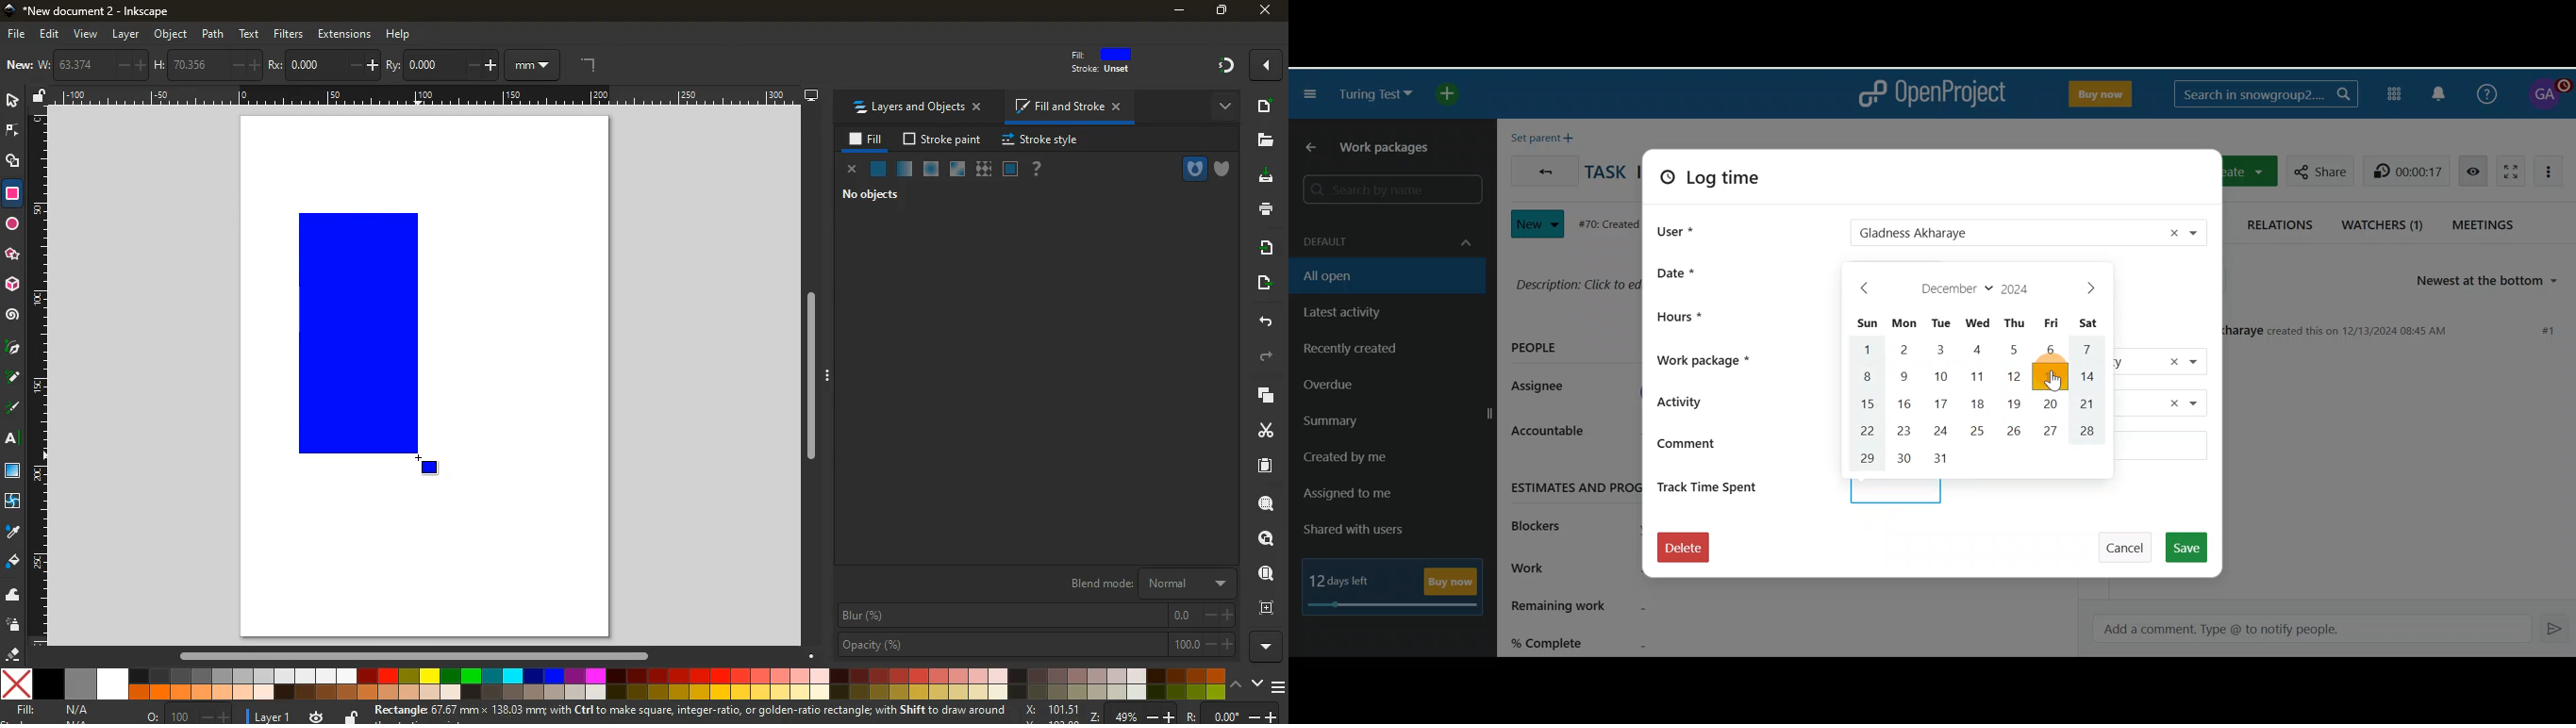  Describe the element at coordinates (289, 35) in the screenshot. I see `filters` at that location.